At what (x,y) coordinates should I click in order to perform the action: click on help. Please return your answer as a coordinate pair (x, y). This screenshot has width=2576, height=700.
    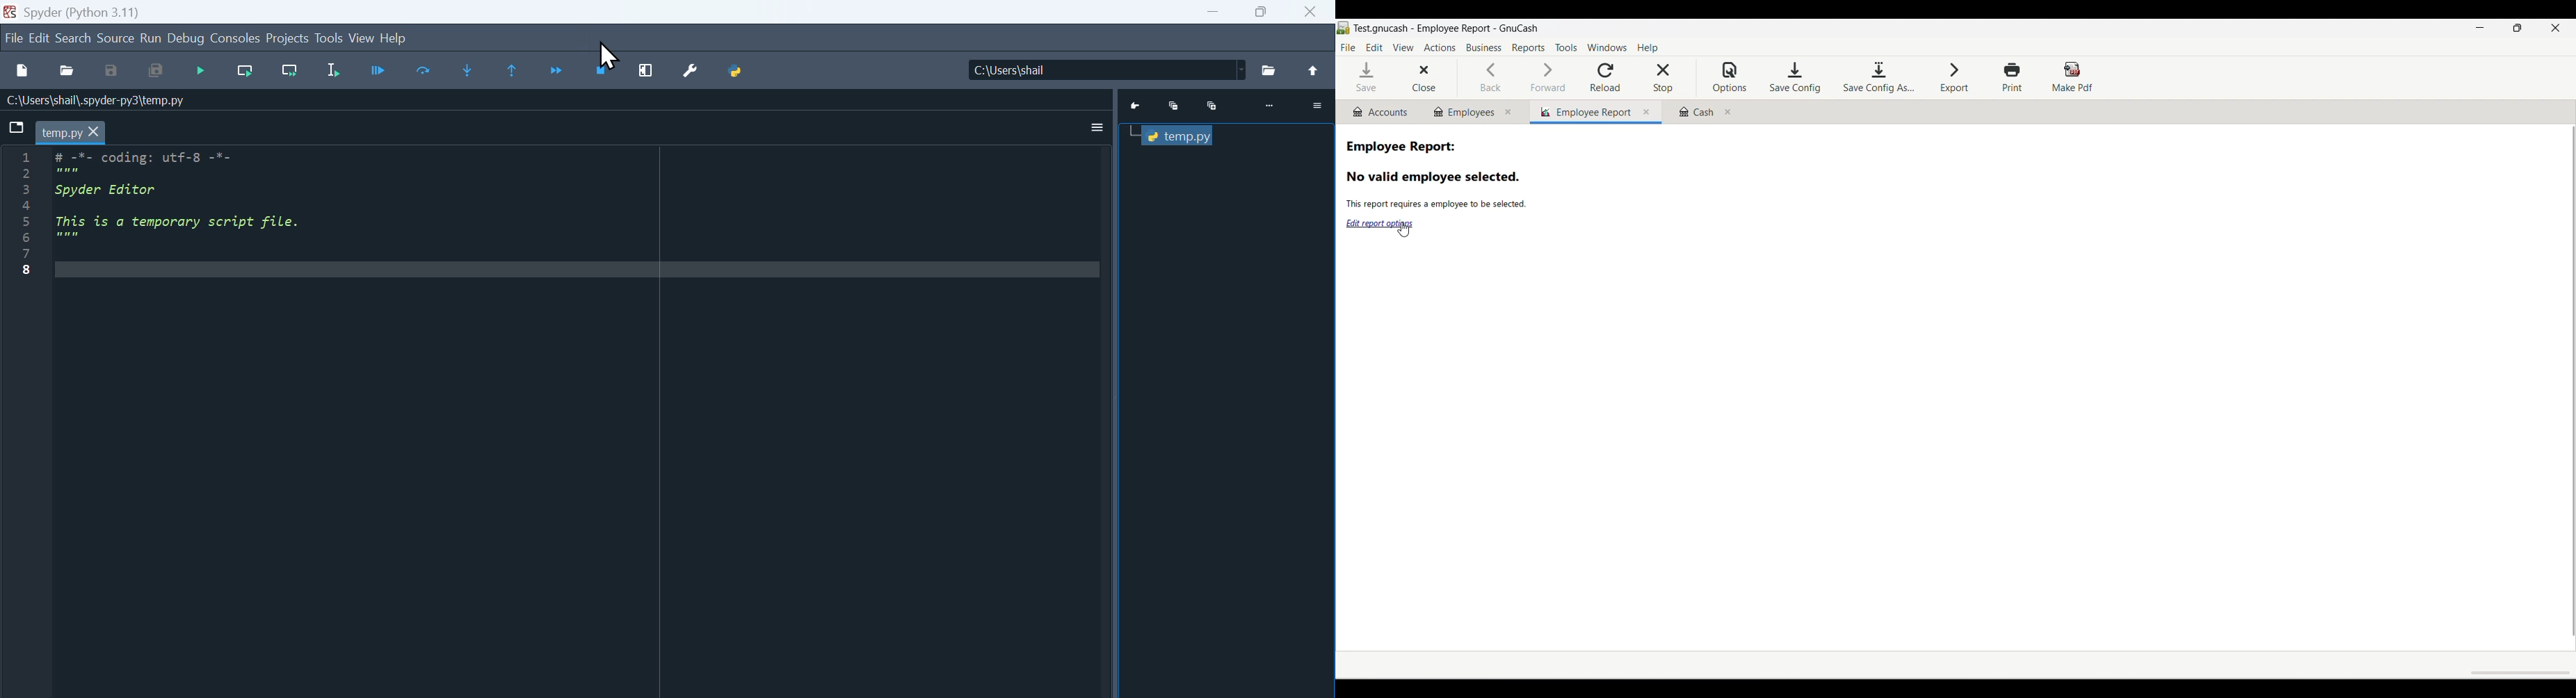
    Looking at the image, I should click on (393, 38).